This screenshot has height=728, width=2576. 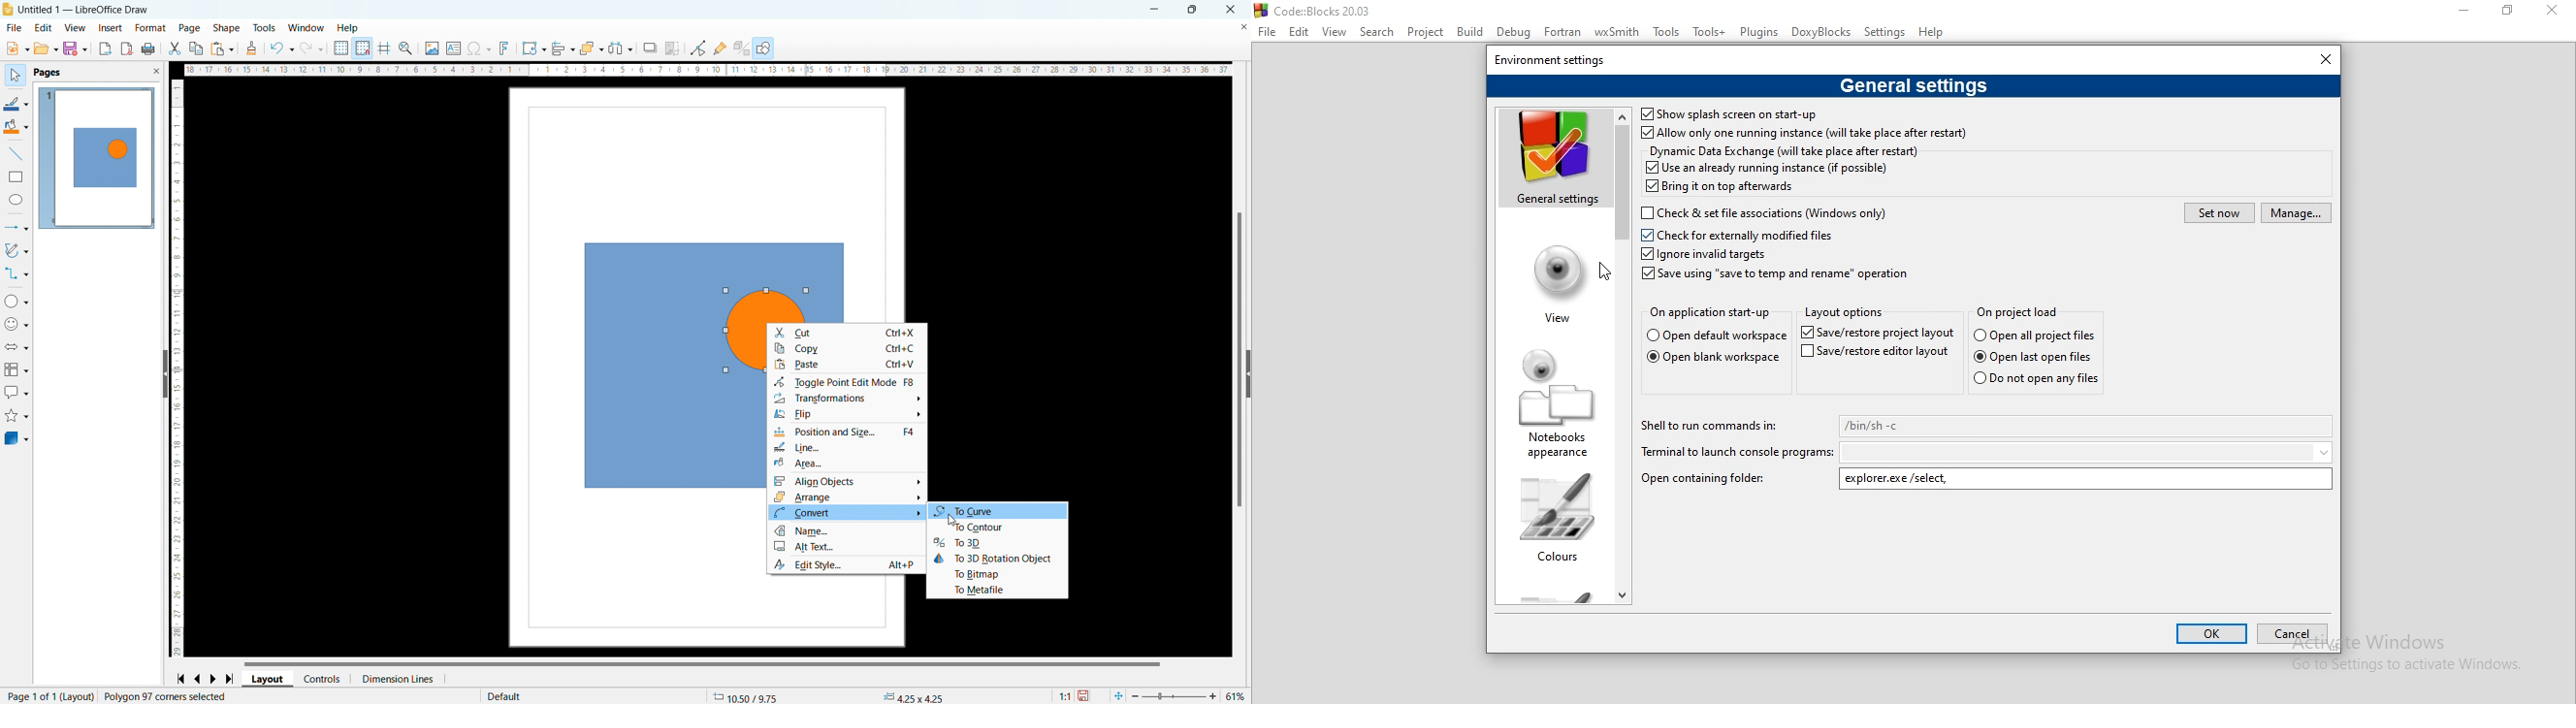 What do you see at coordinates (1469, 31) in the screenshot?
I see `Bulid` at bounding box center [1469, 31].